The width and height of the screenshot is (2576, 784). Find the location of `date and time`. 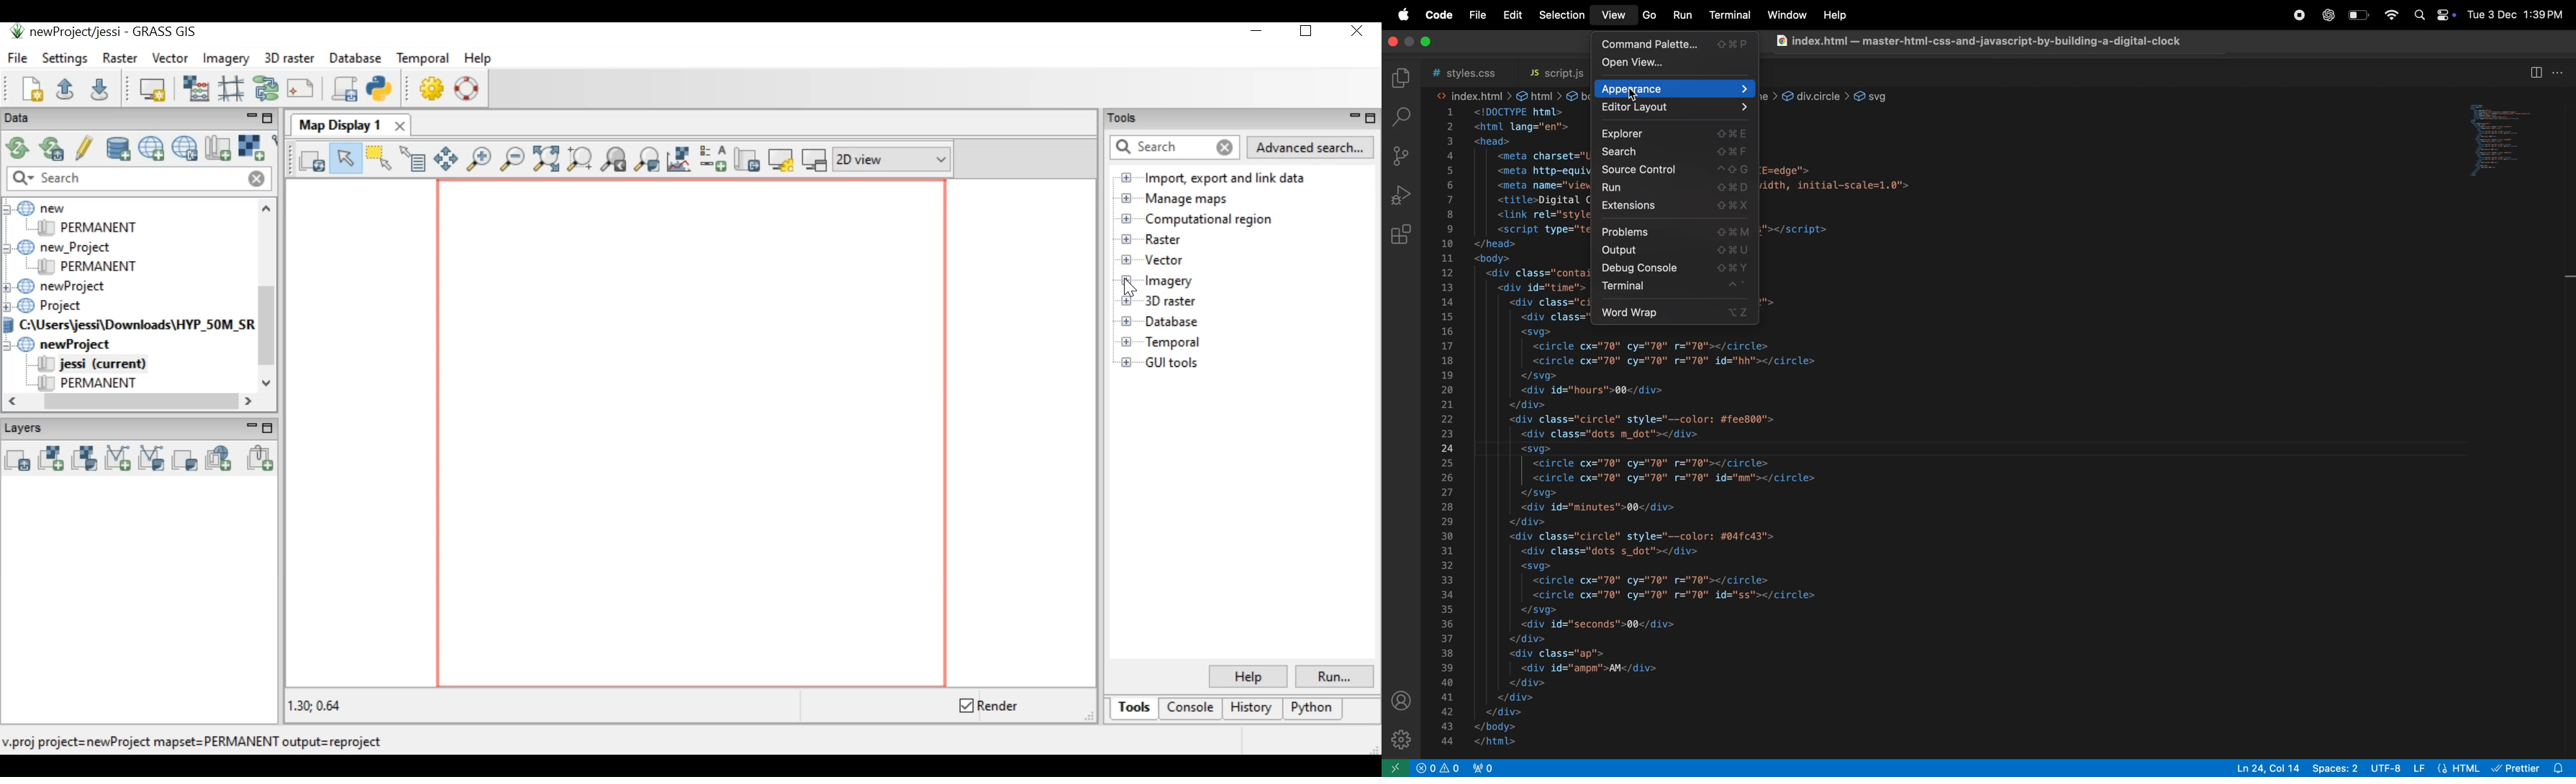

date and time is located at coordinates (2518, 15).